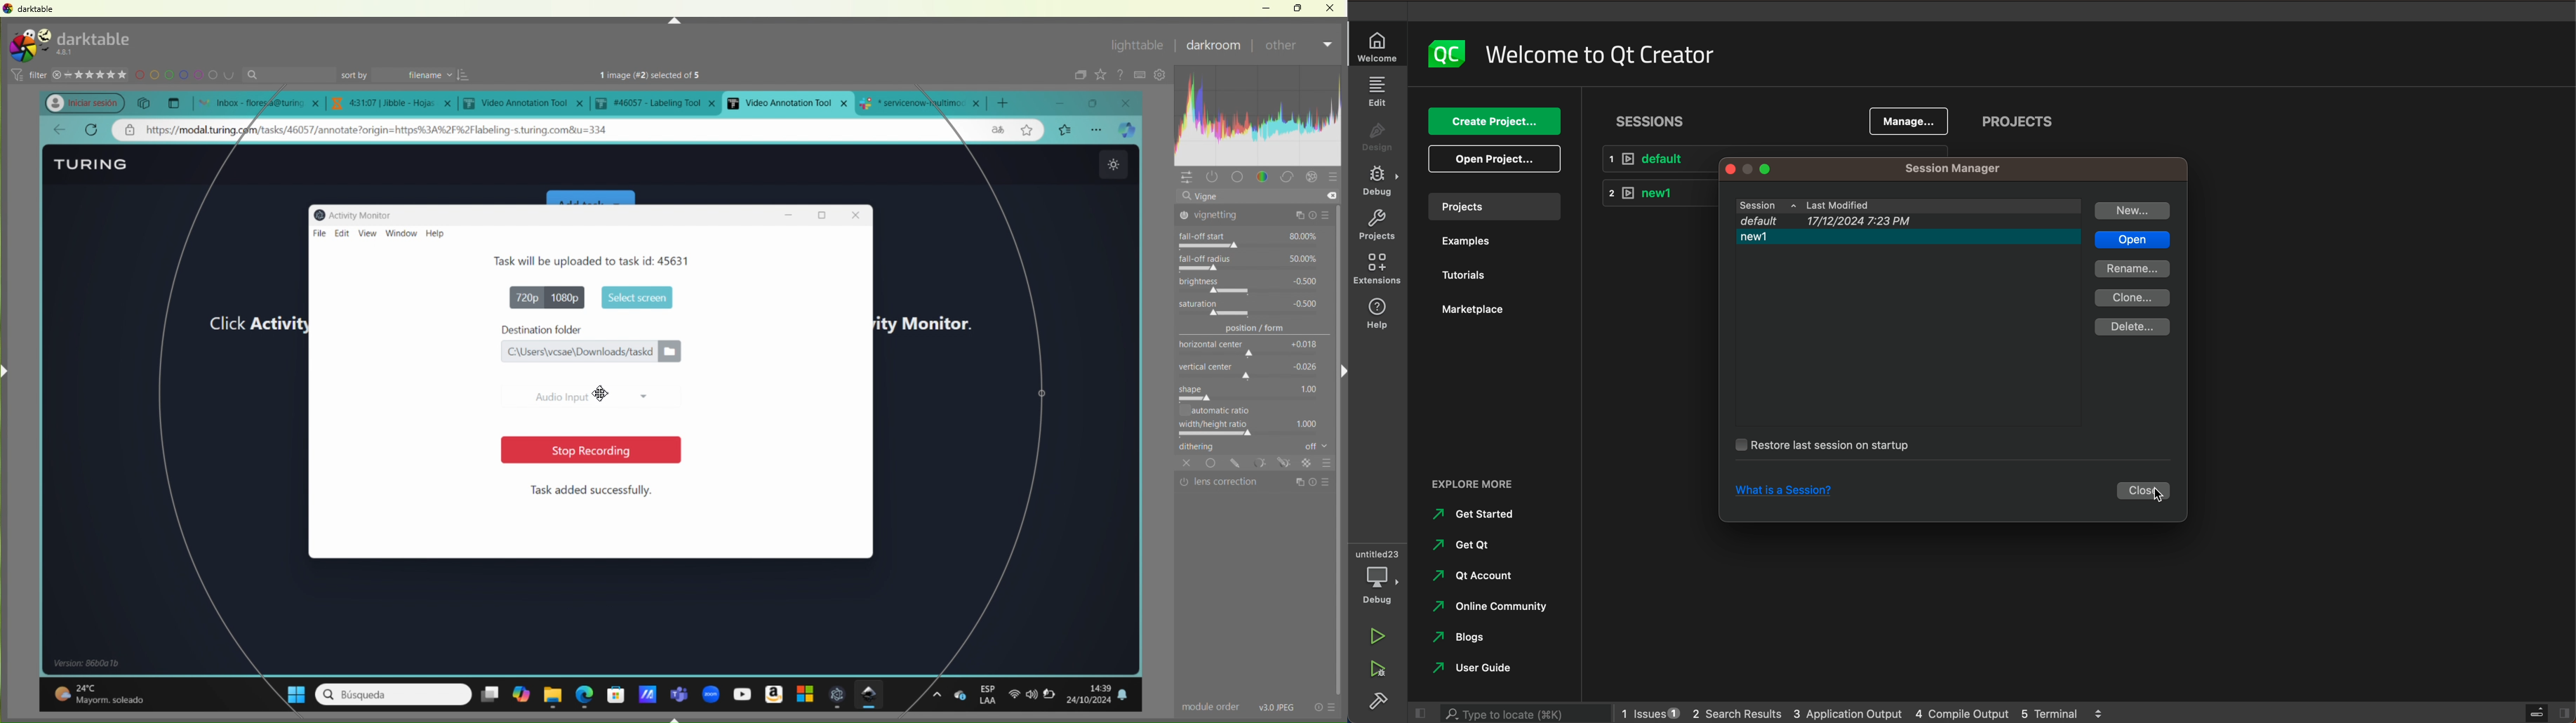 The width and height of the screenshot is (2576, 728). What do you see at coordinates (1256, 284) in the screenshot?
I see `brightness` at bounding box center [1256, 284].